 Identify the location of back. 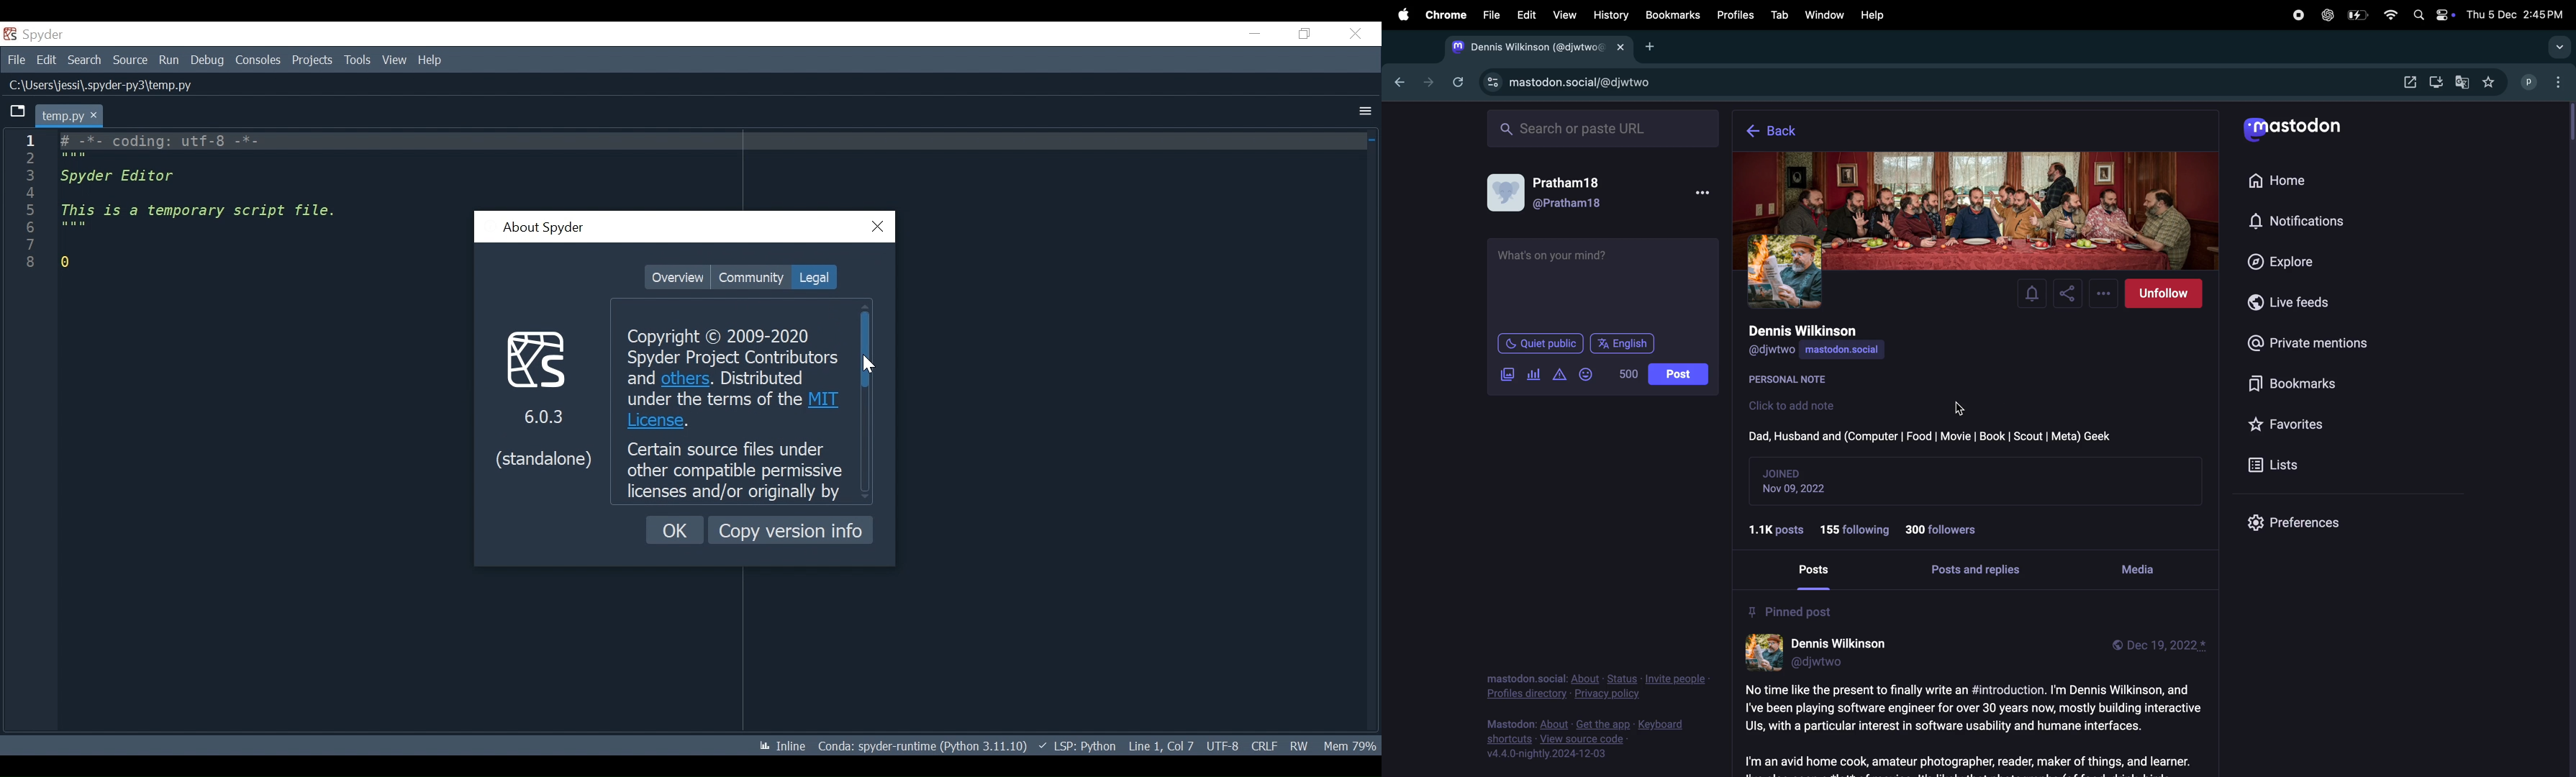
(1402, 84).